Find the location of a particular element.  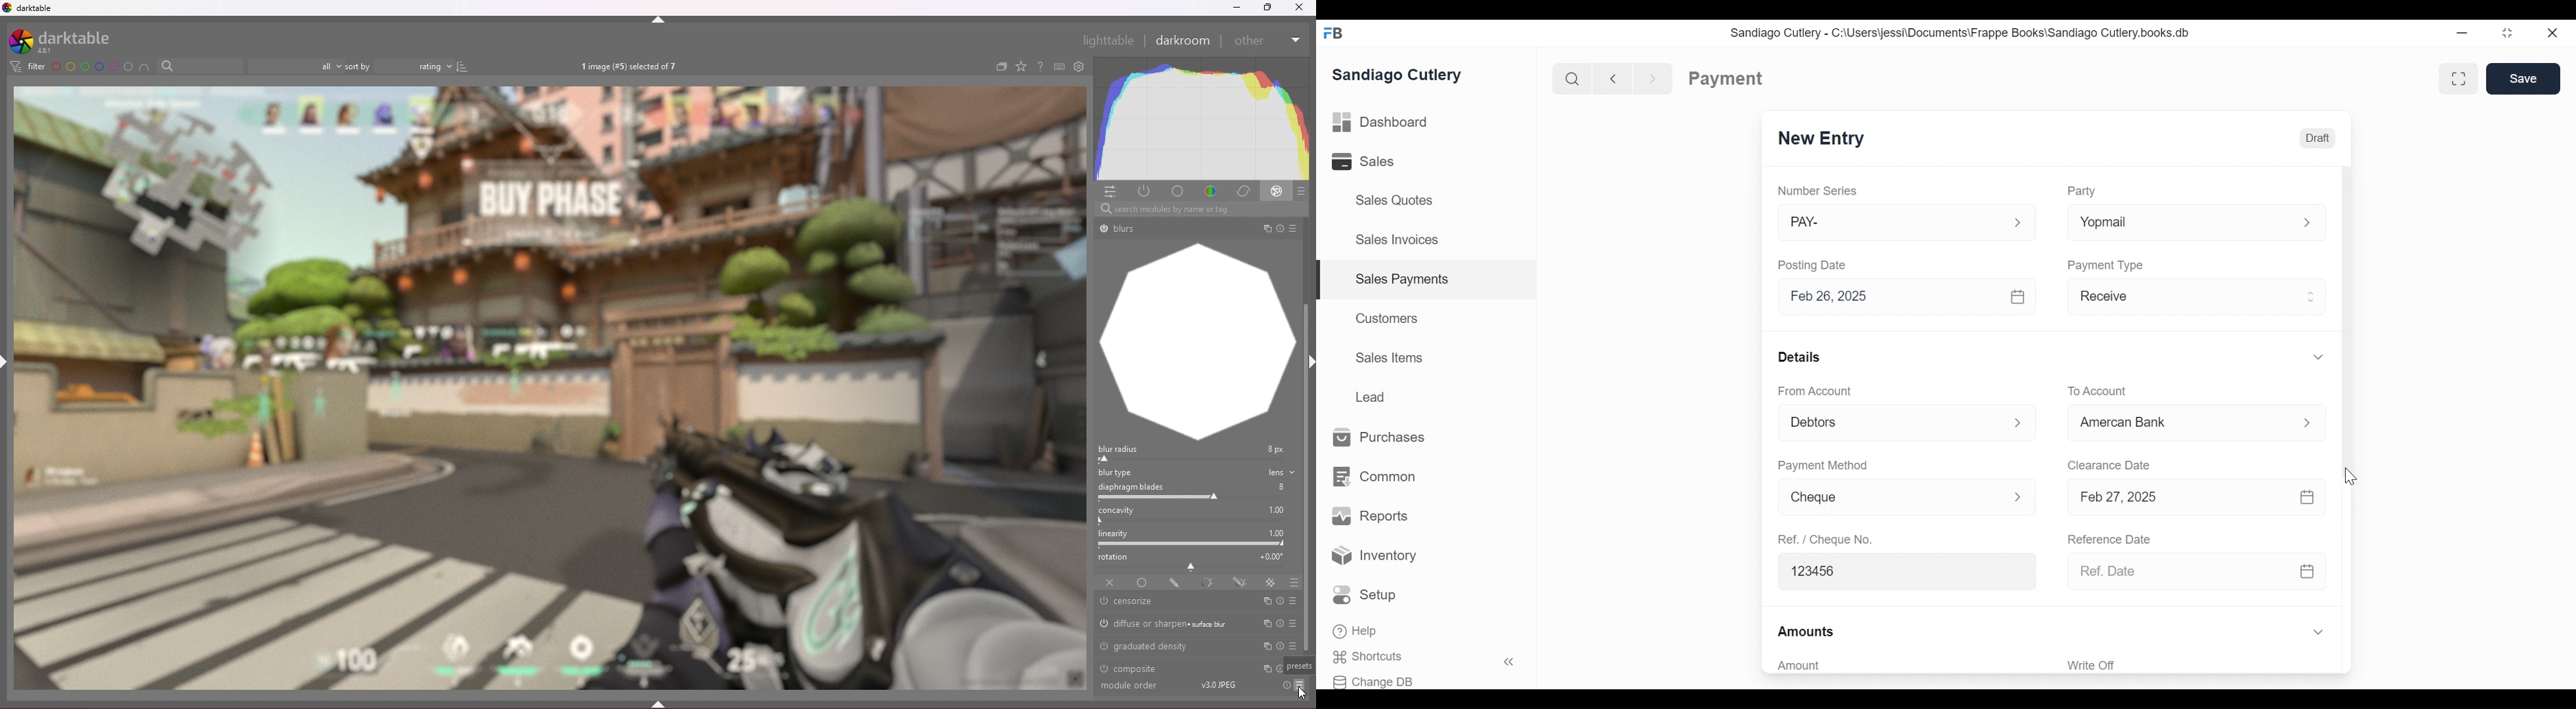

minimize is located at coordinates (1237, 8).